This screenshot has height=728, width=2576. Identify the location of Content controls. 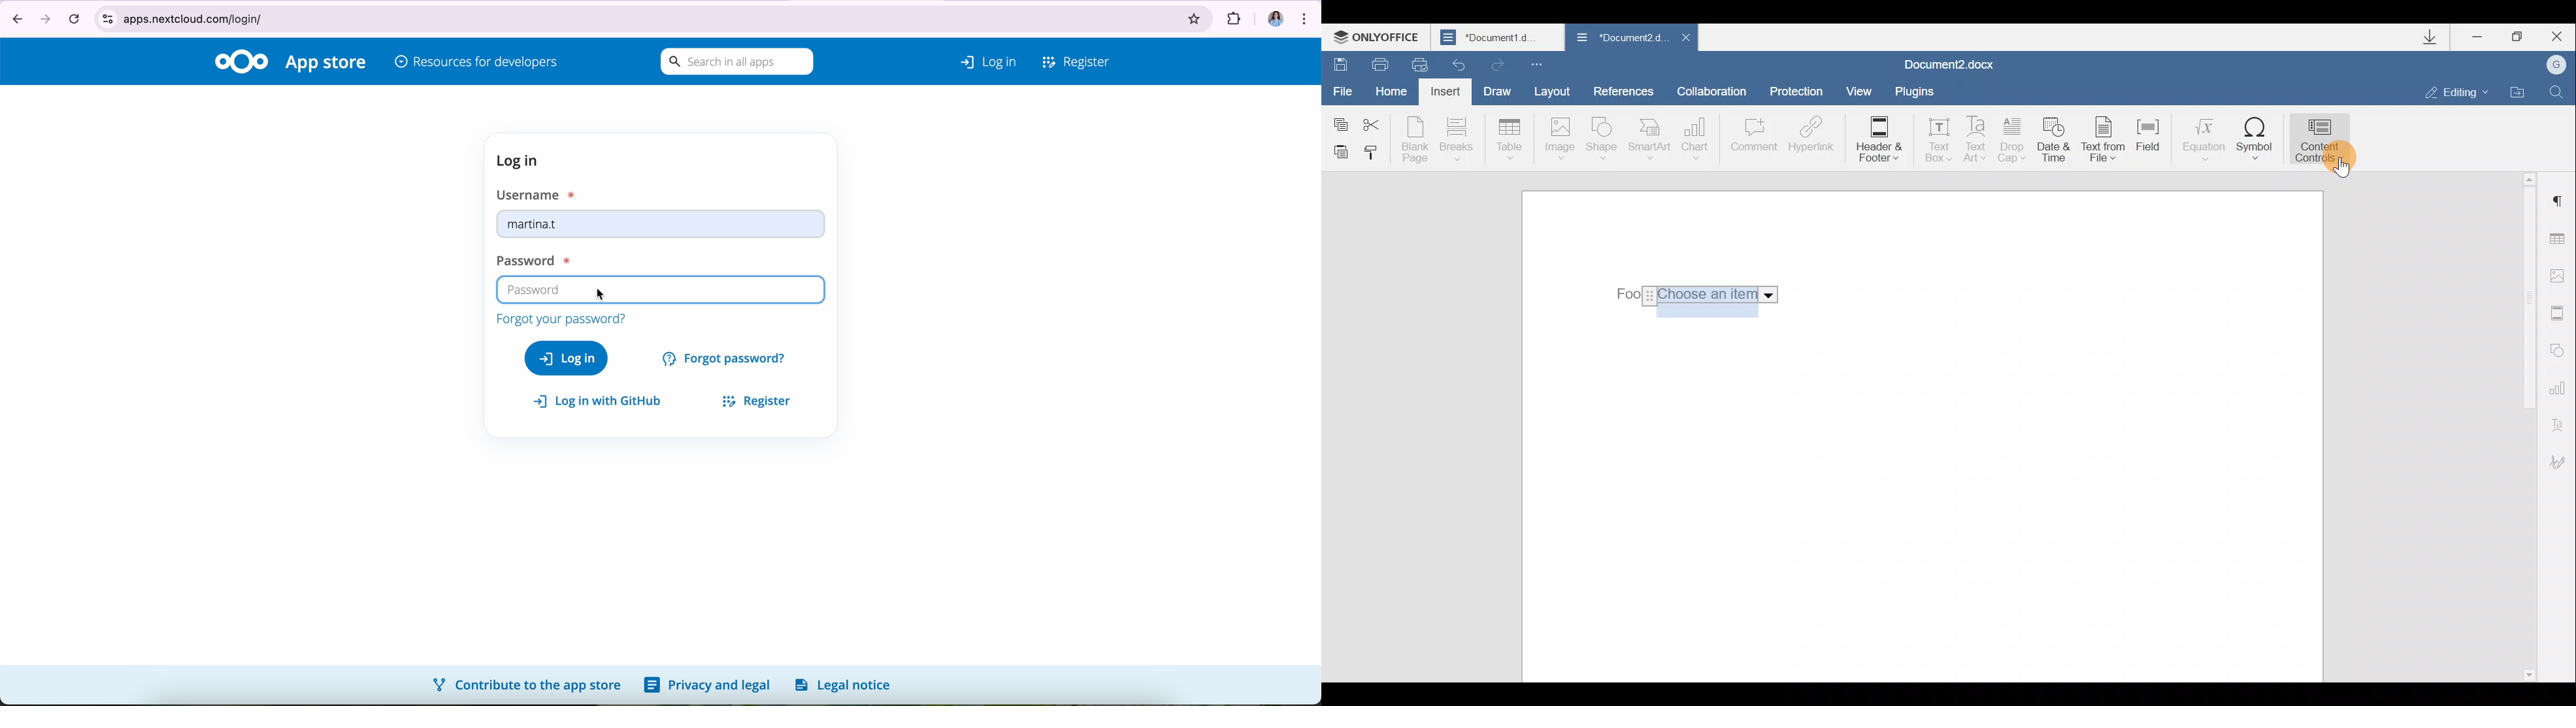
(2324, 136).